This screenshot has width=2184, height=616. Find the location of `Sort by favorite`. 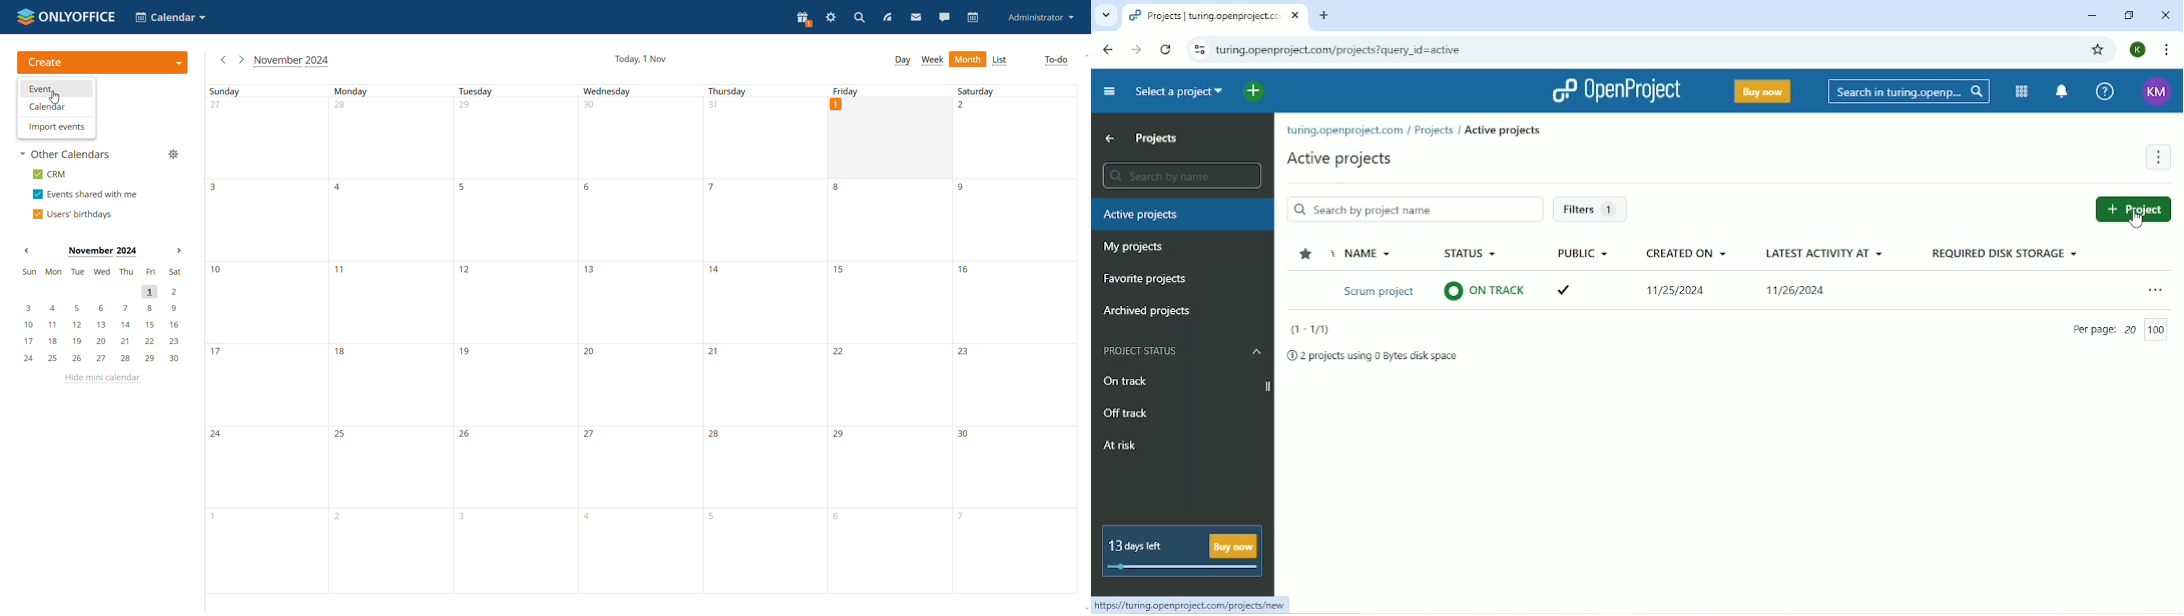

Sort by favorite is located at coordinates (1307, 253).